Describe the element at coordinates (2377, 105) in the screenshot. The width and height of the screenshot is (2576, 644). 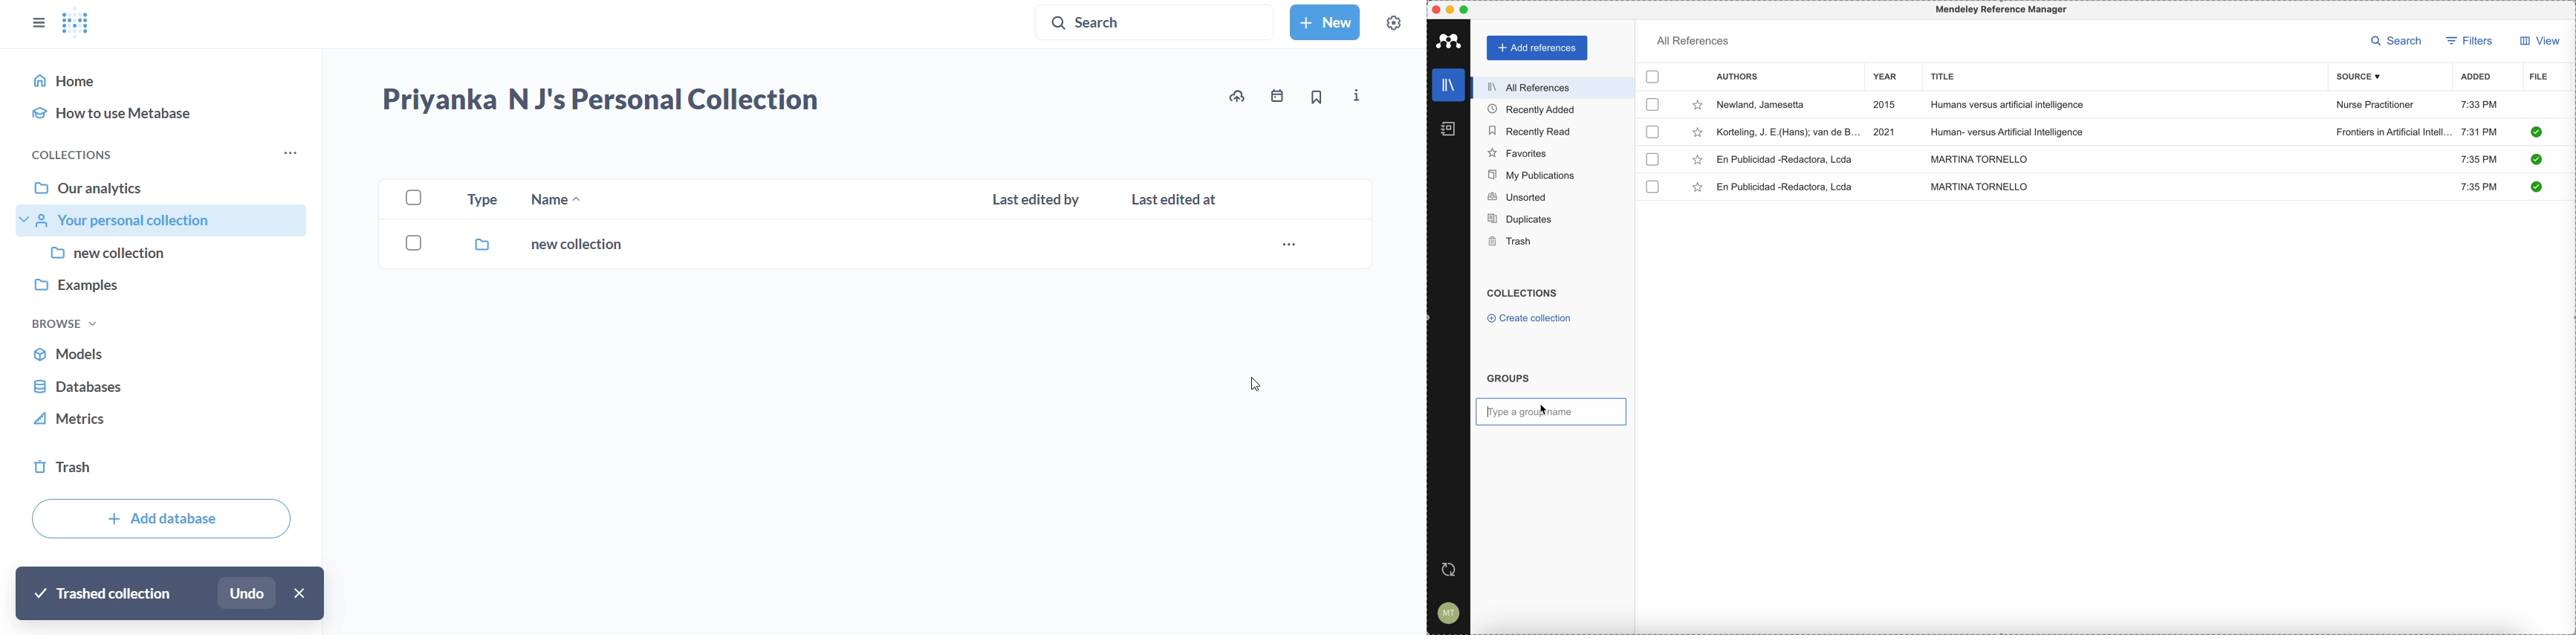
I see `Nurse Practitioner` at that location.